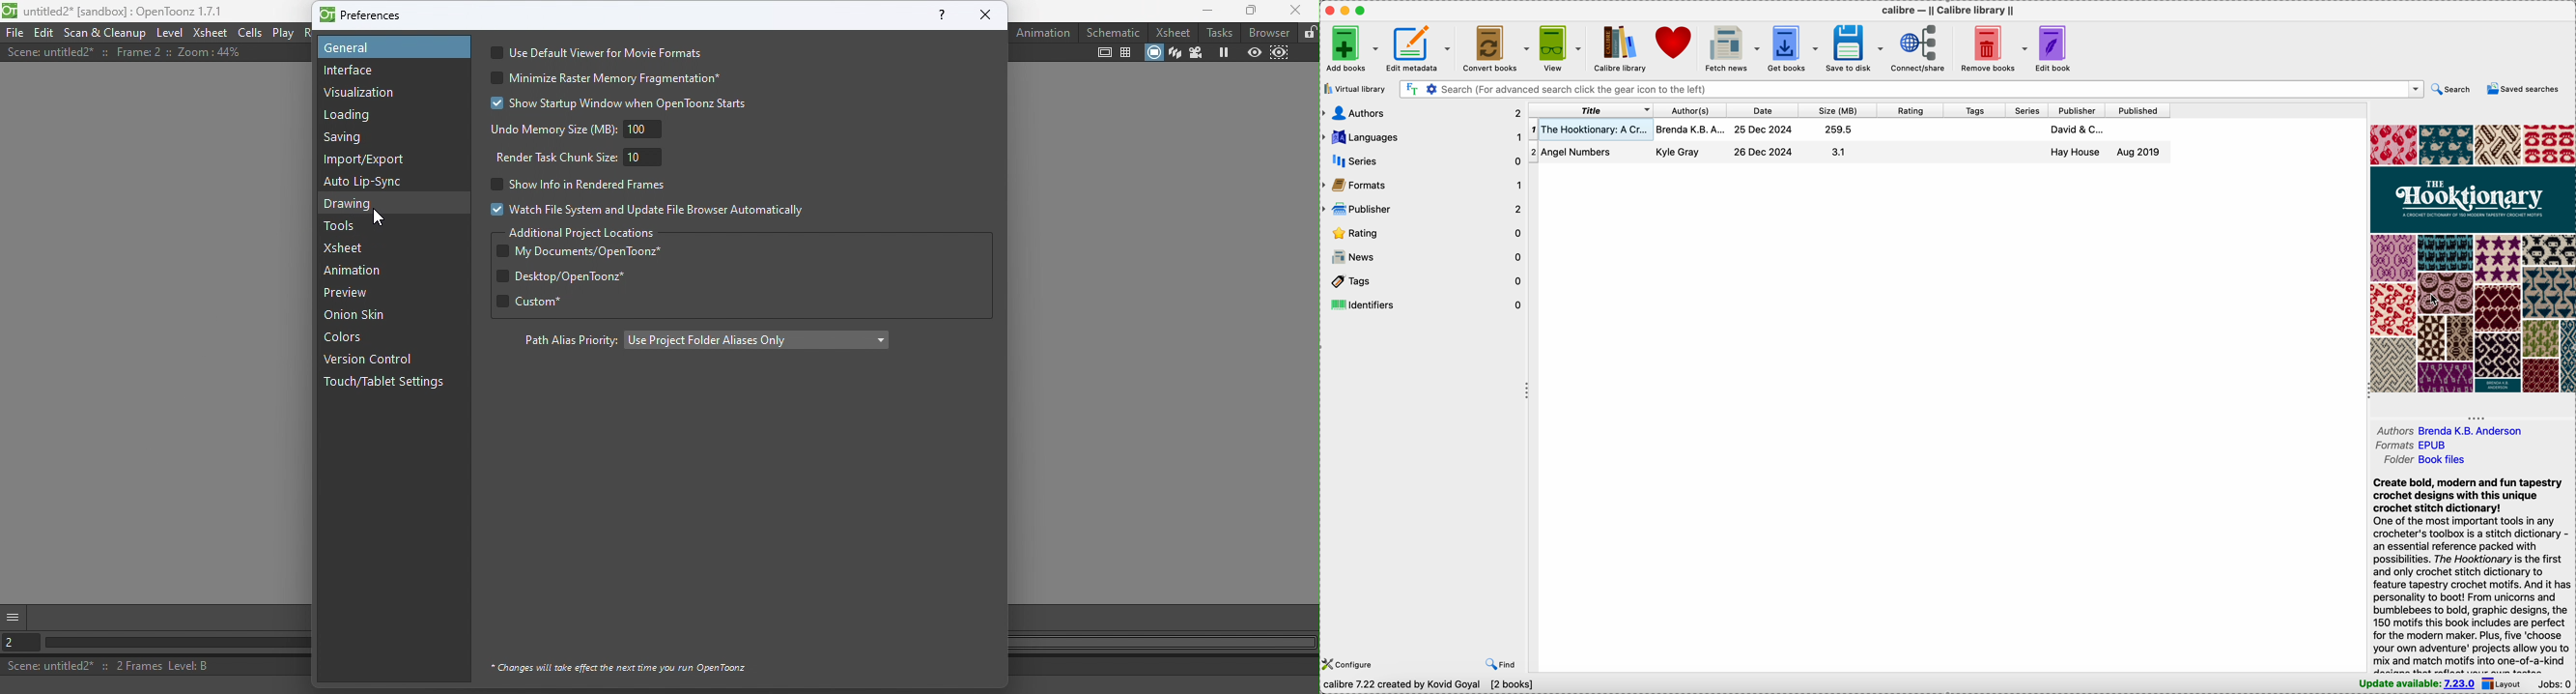 This screenshot has height=700, width=2576. What do you see at coordinates (2408, 446) in the screenshot?
I see `formats` at bounding box center [2408, 446].